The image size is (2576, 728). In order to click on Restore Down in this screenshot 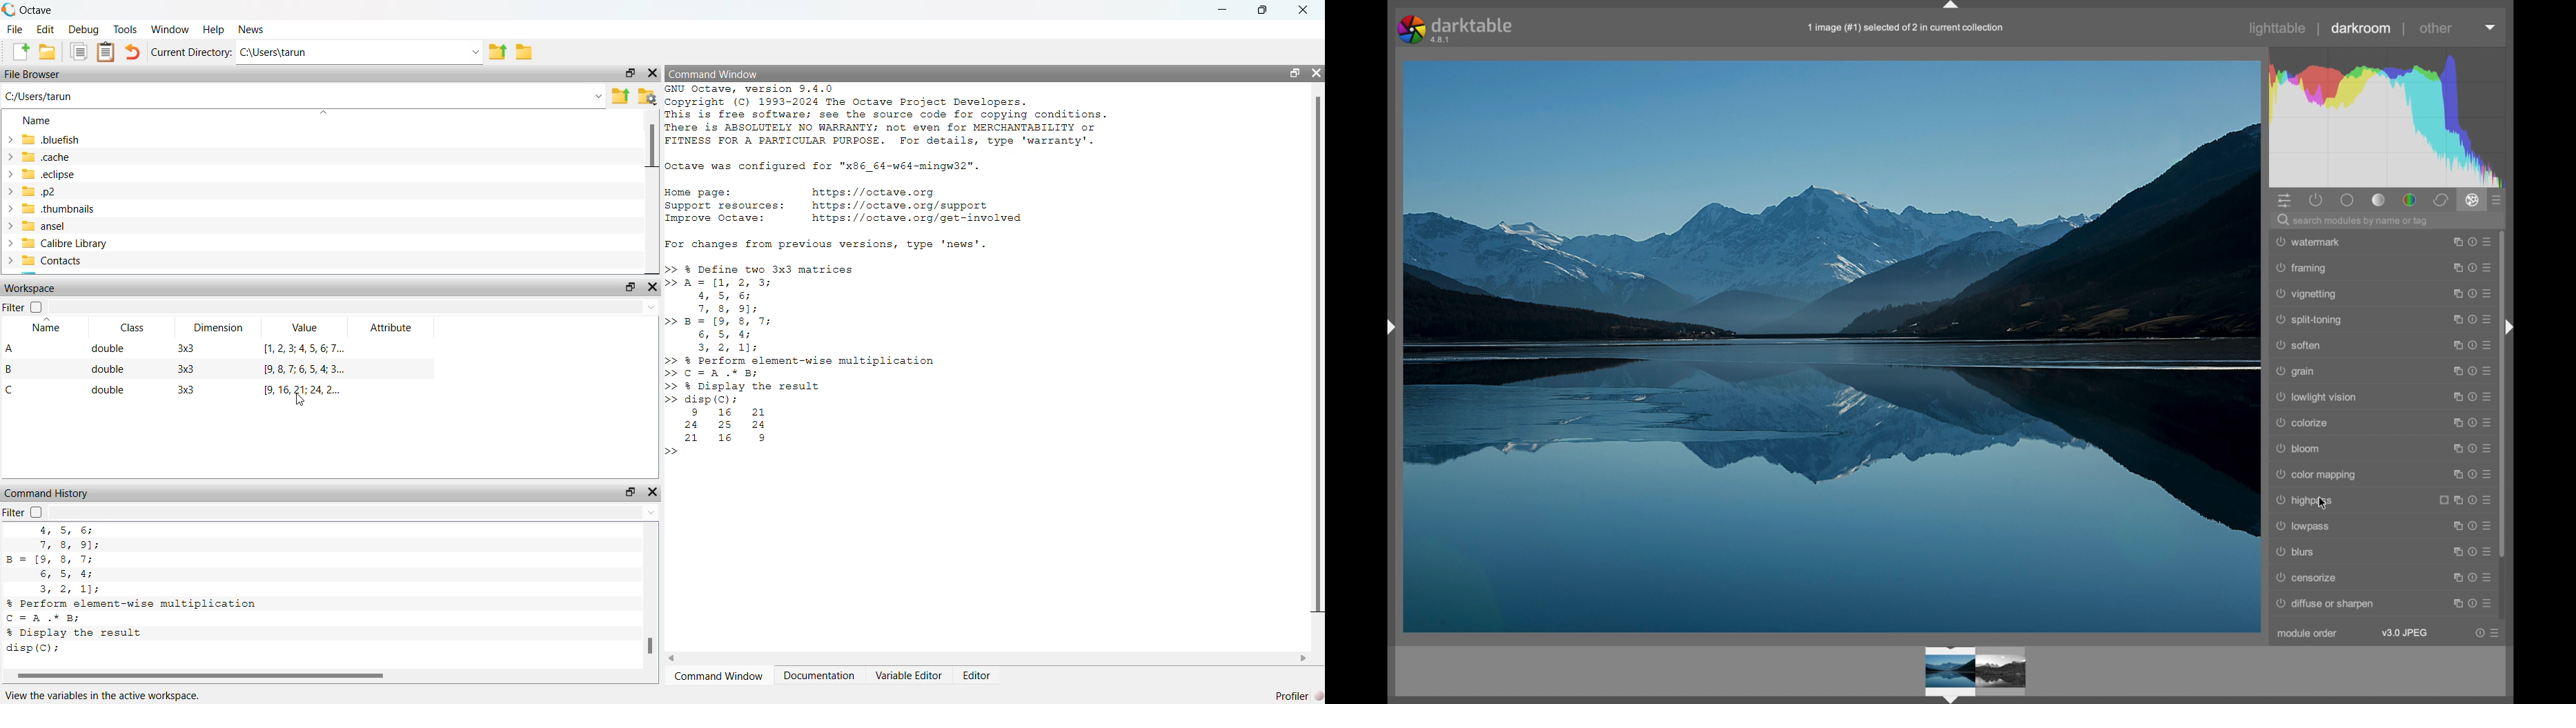, I will do `click(1295, 73)`.